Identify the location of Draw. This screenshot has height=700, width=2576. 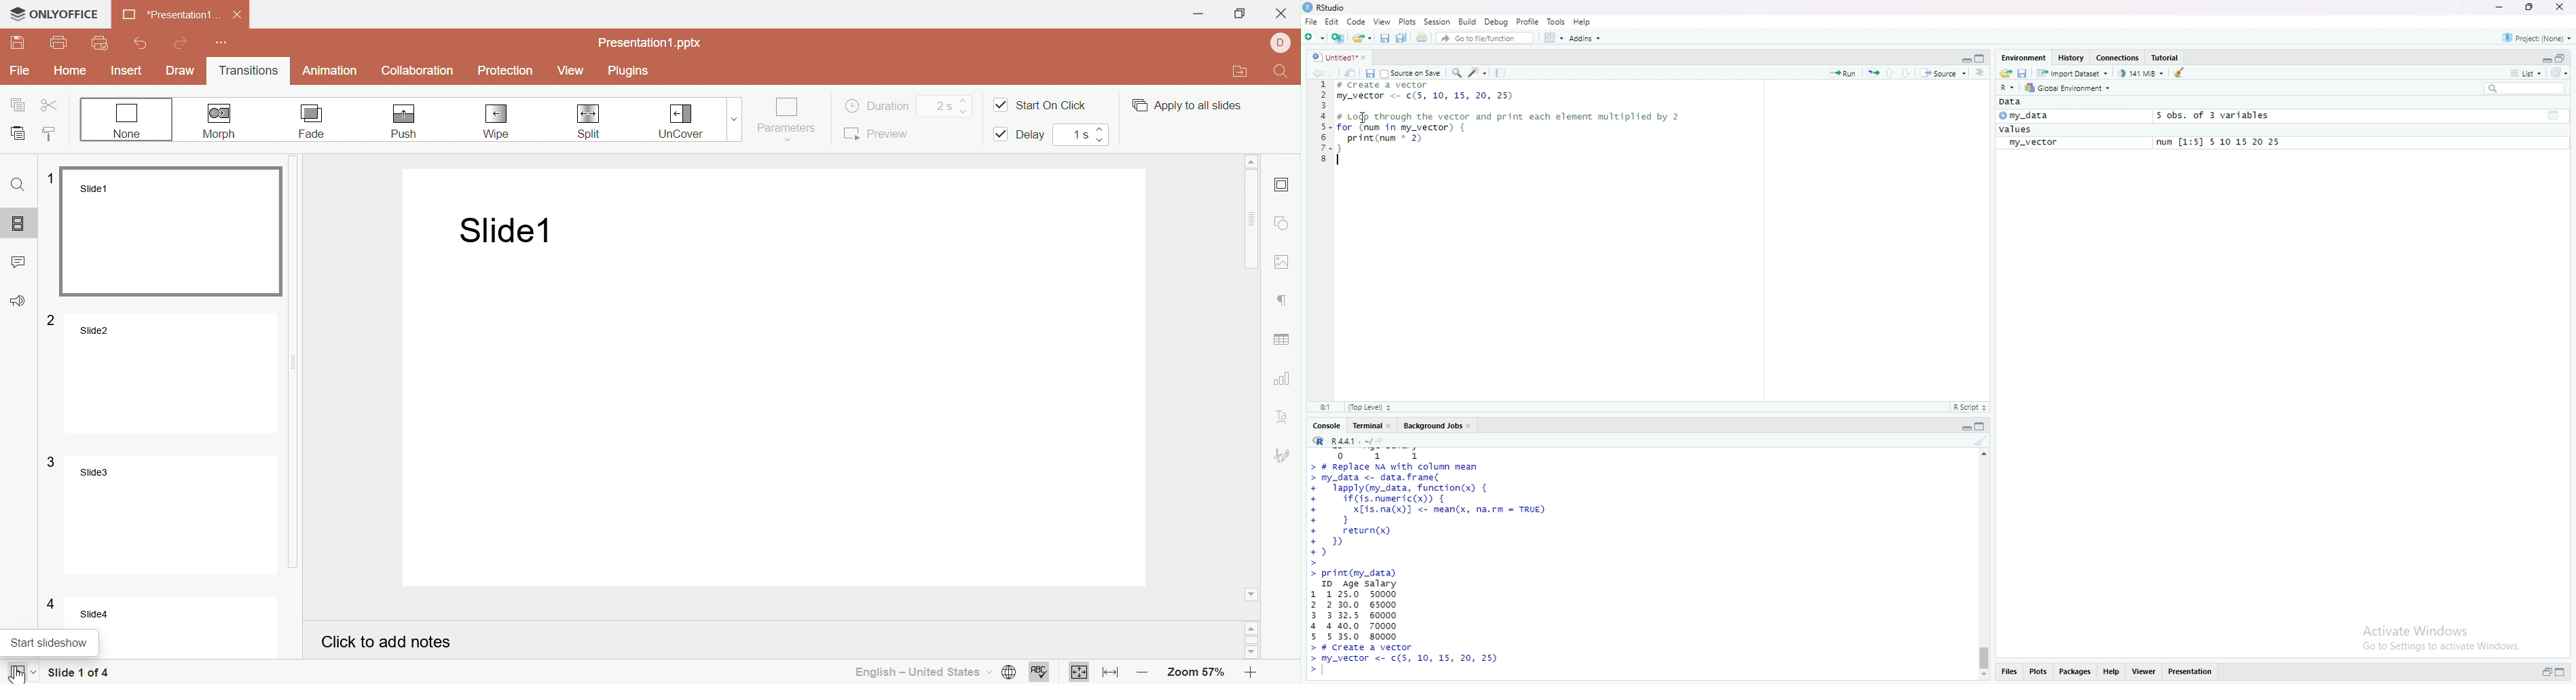
(181, 71).